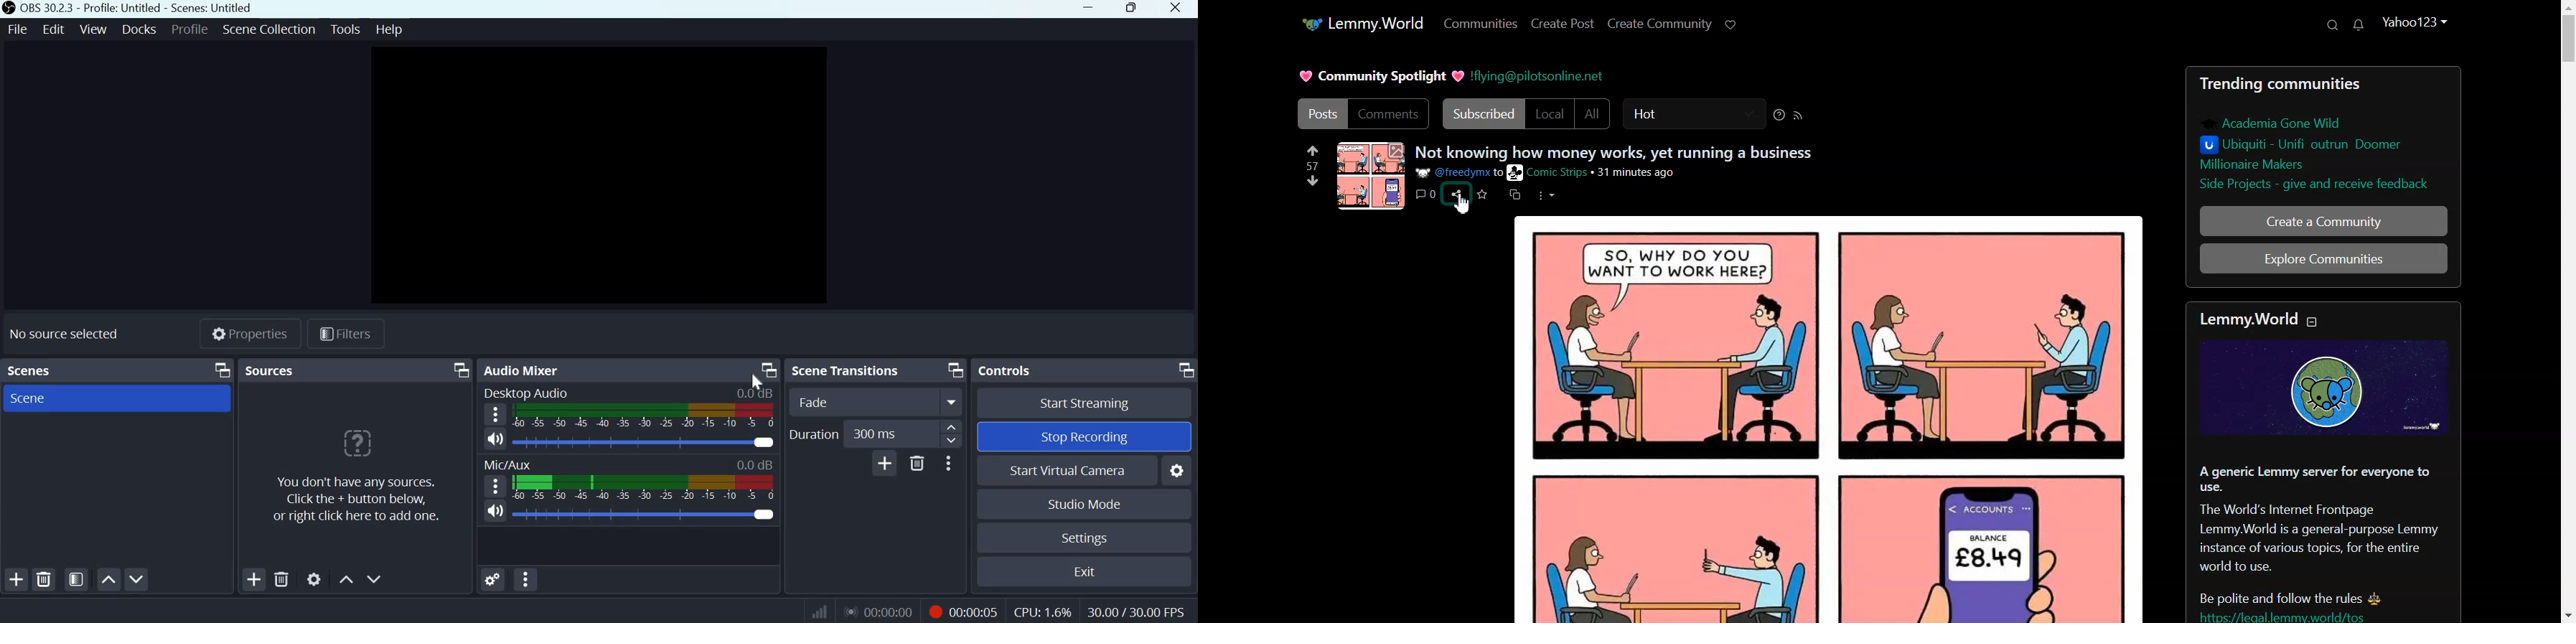 The image size is (2576, 644). Describe the element at coordinates (523, 370) in the screenshot. I see `Audio Mixer` at that location.